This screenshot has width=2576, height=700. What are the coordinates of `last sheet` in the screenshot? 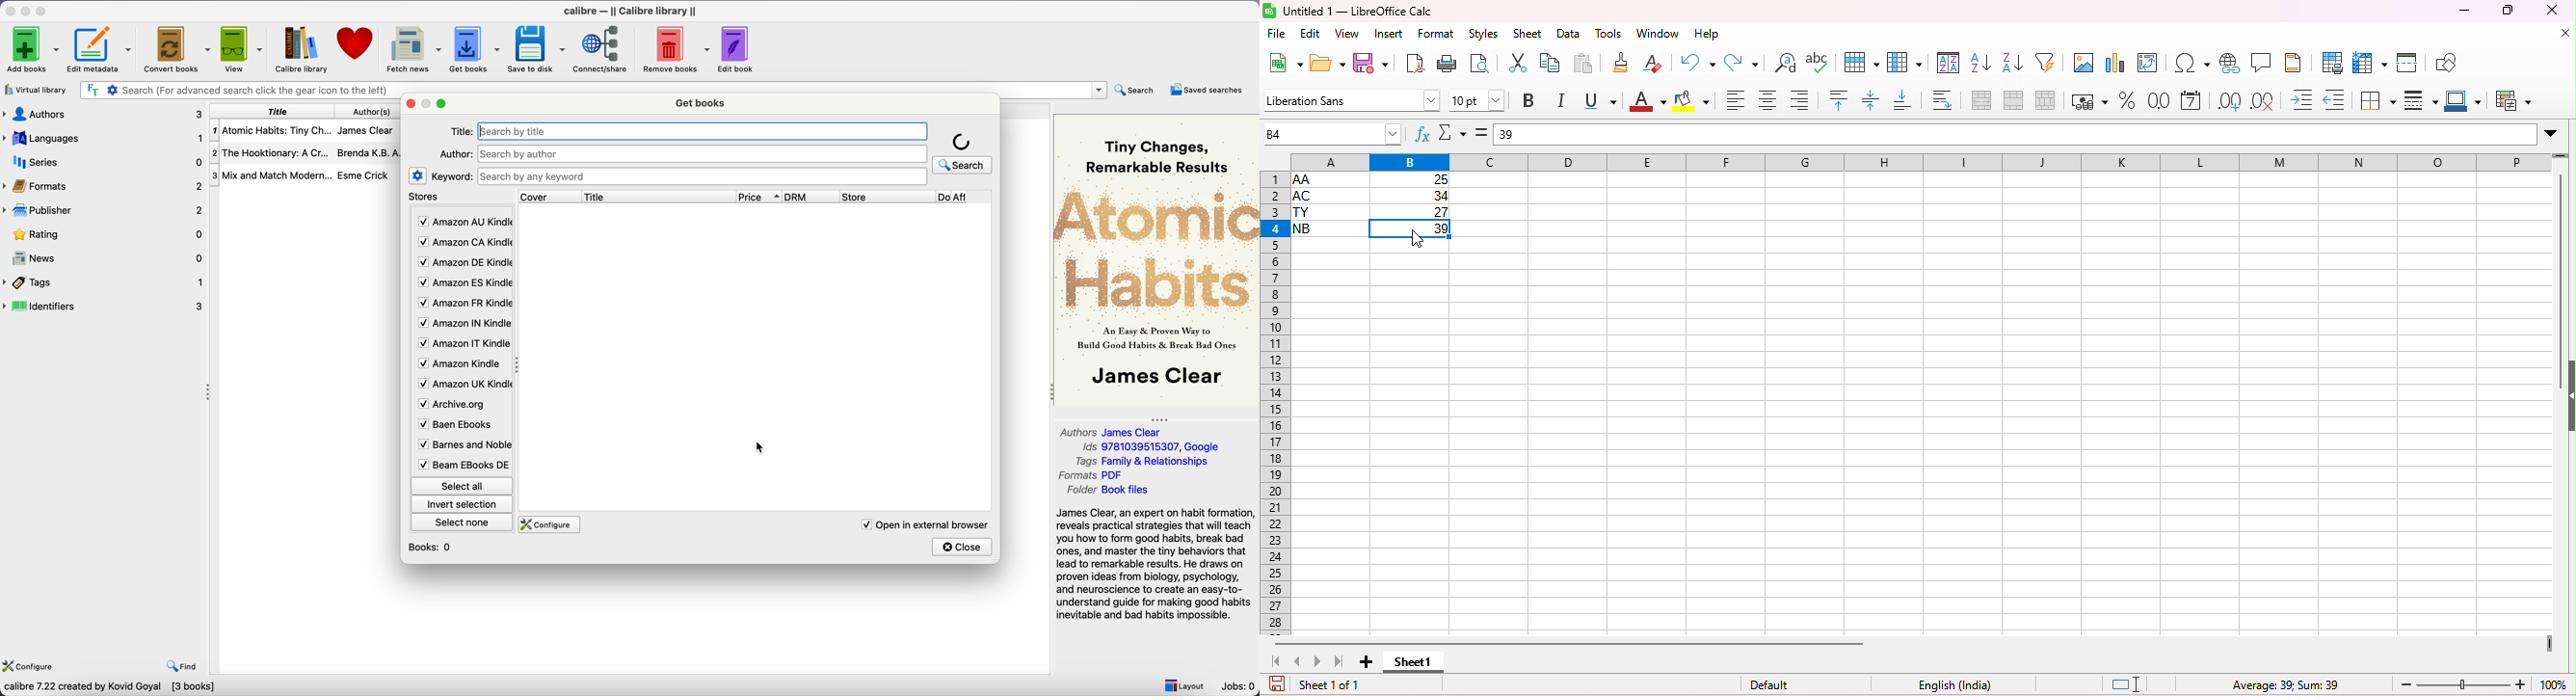 It's located at (1339, 662).